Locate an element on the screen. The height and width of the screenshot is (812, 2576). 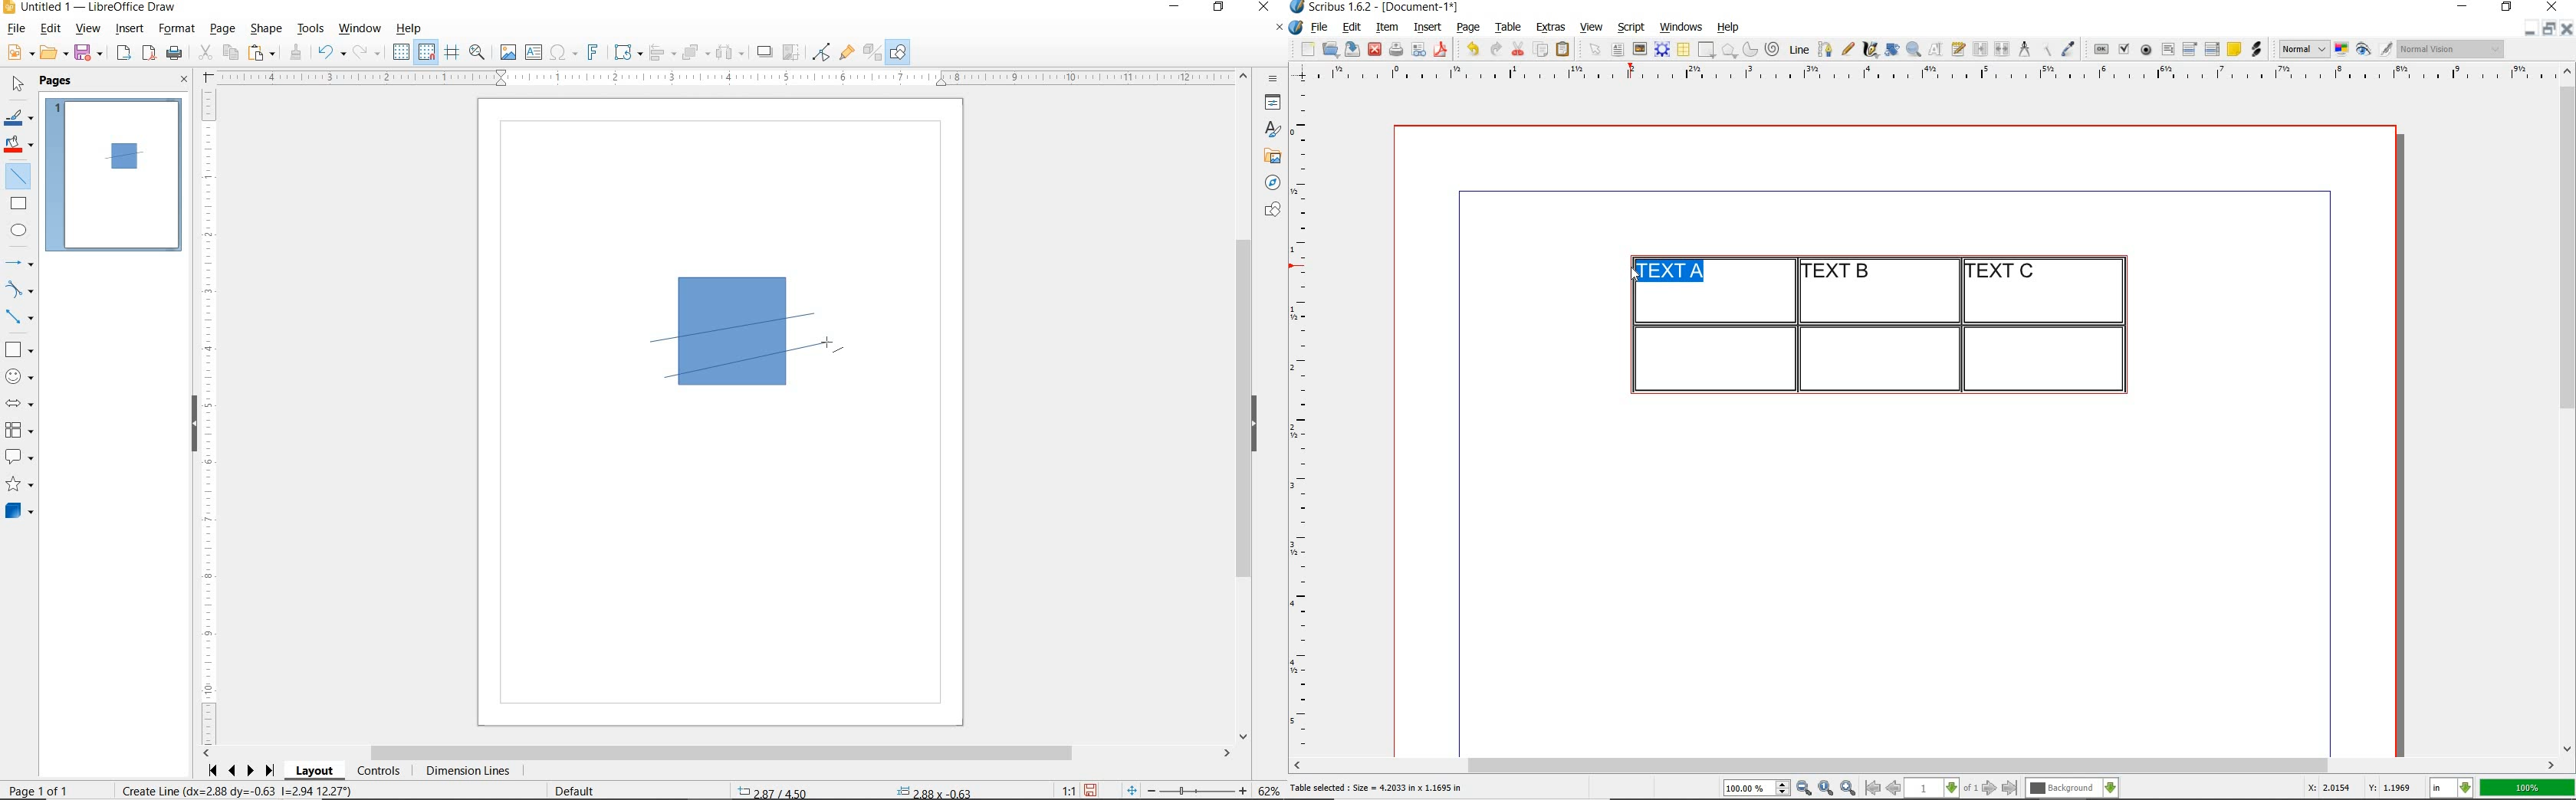
close is located at coordinates (1375, 50).